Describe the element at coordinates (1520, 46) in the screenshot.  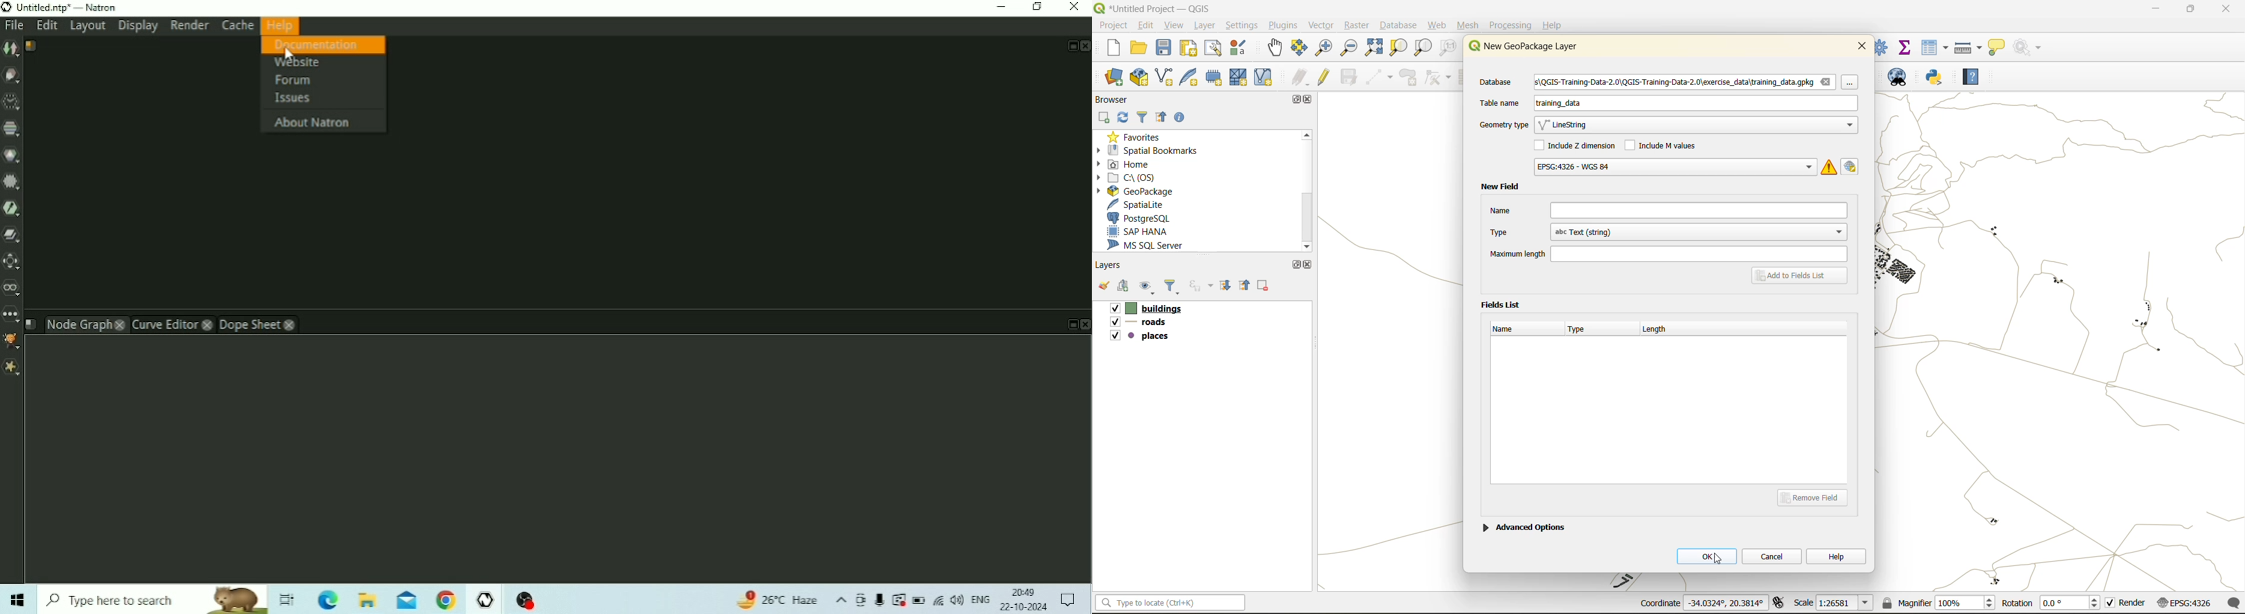
I see `New GeoPackage Layer` at that location.